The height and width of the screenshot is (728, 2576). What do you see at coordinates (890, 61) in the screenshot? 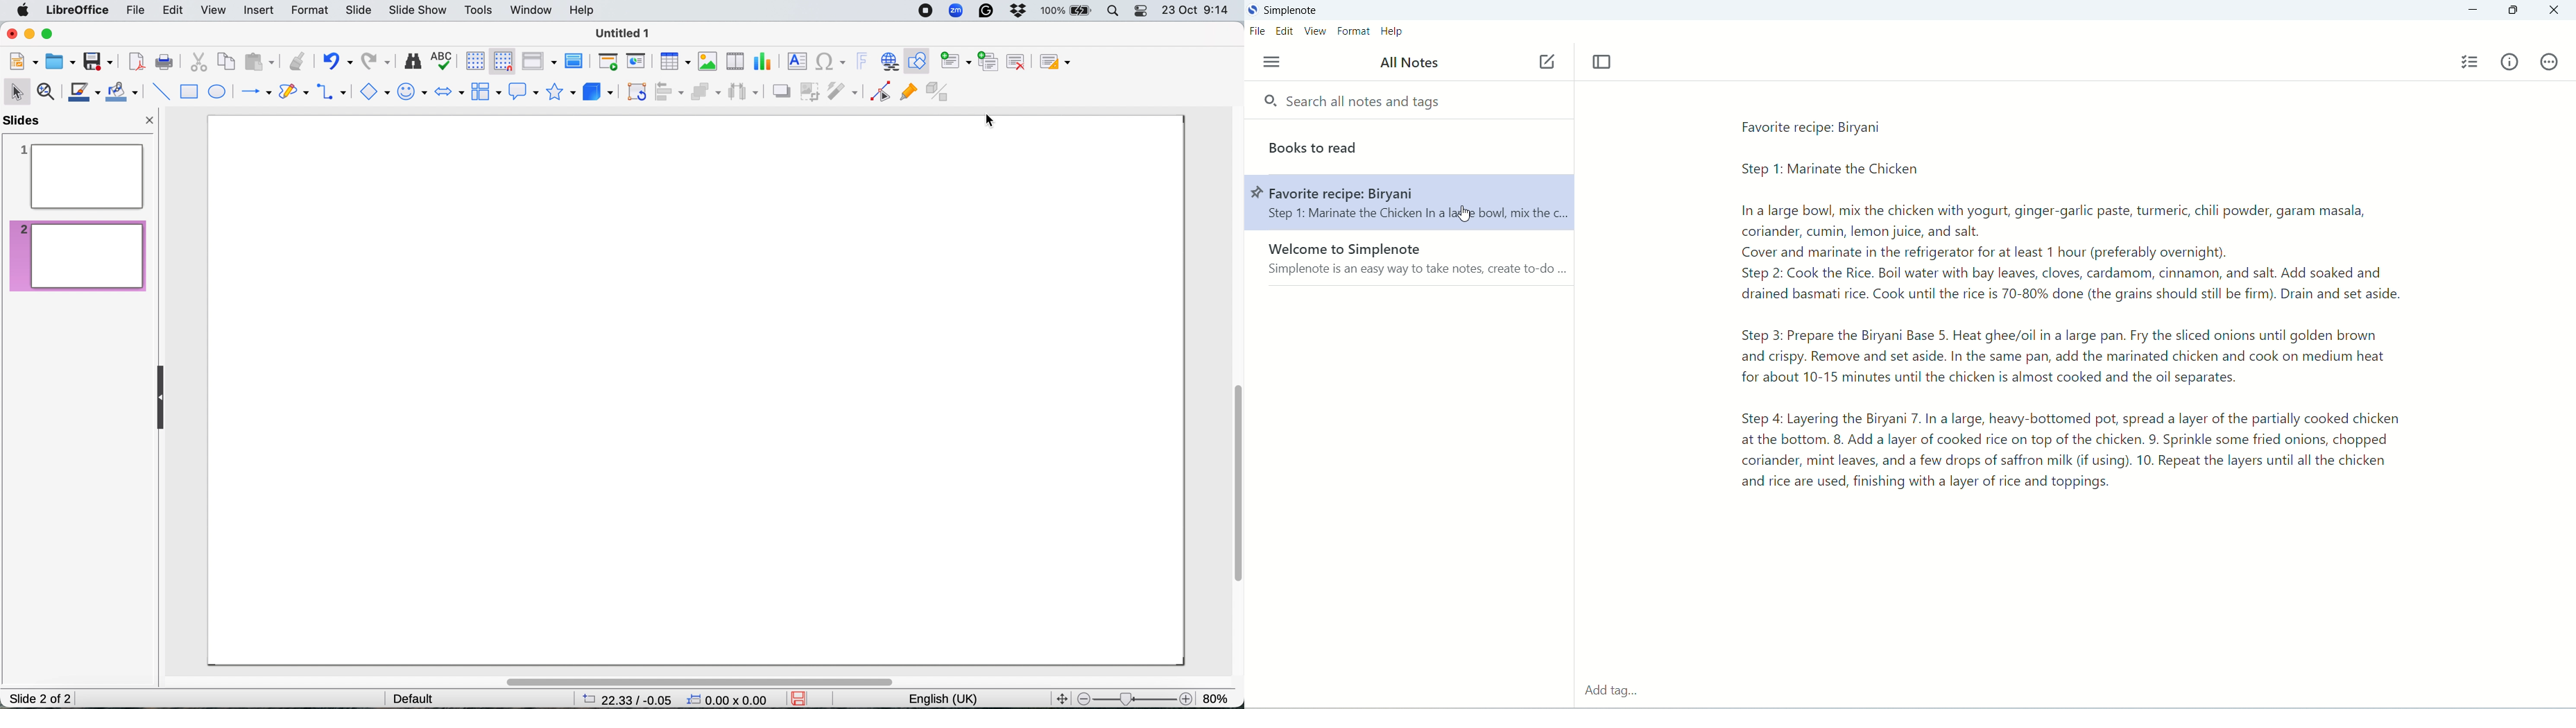
I see `insert hyperlink` at bounding box center [890, 61].